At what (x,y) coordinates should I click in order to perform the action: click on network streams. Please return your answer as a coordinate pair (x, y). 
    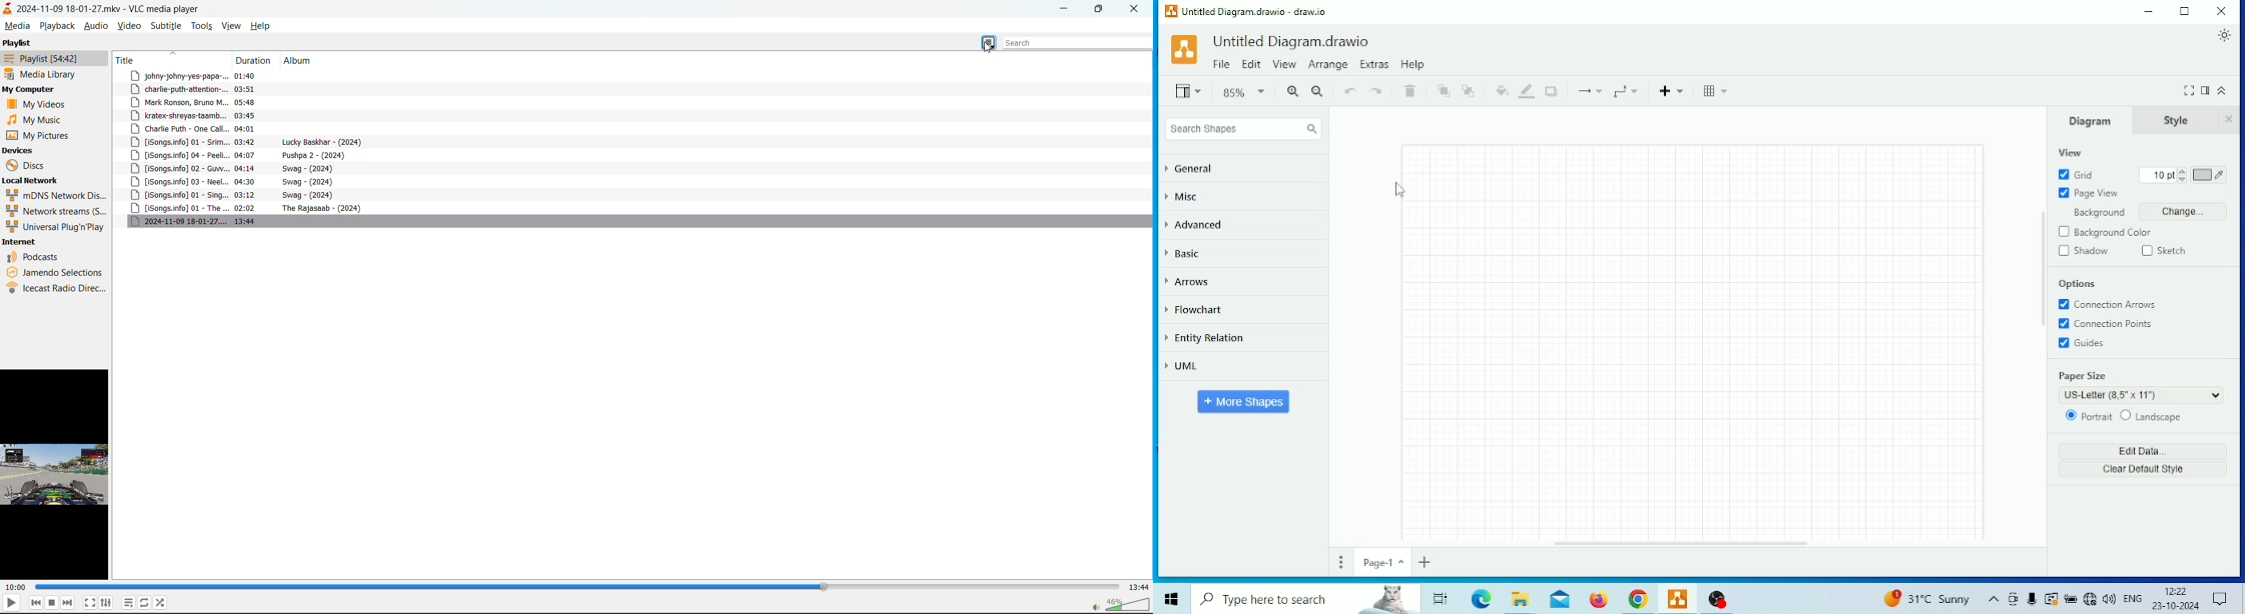
    Looking at the image, I should click on (56, 211).